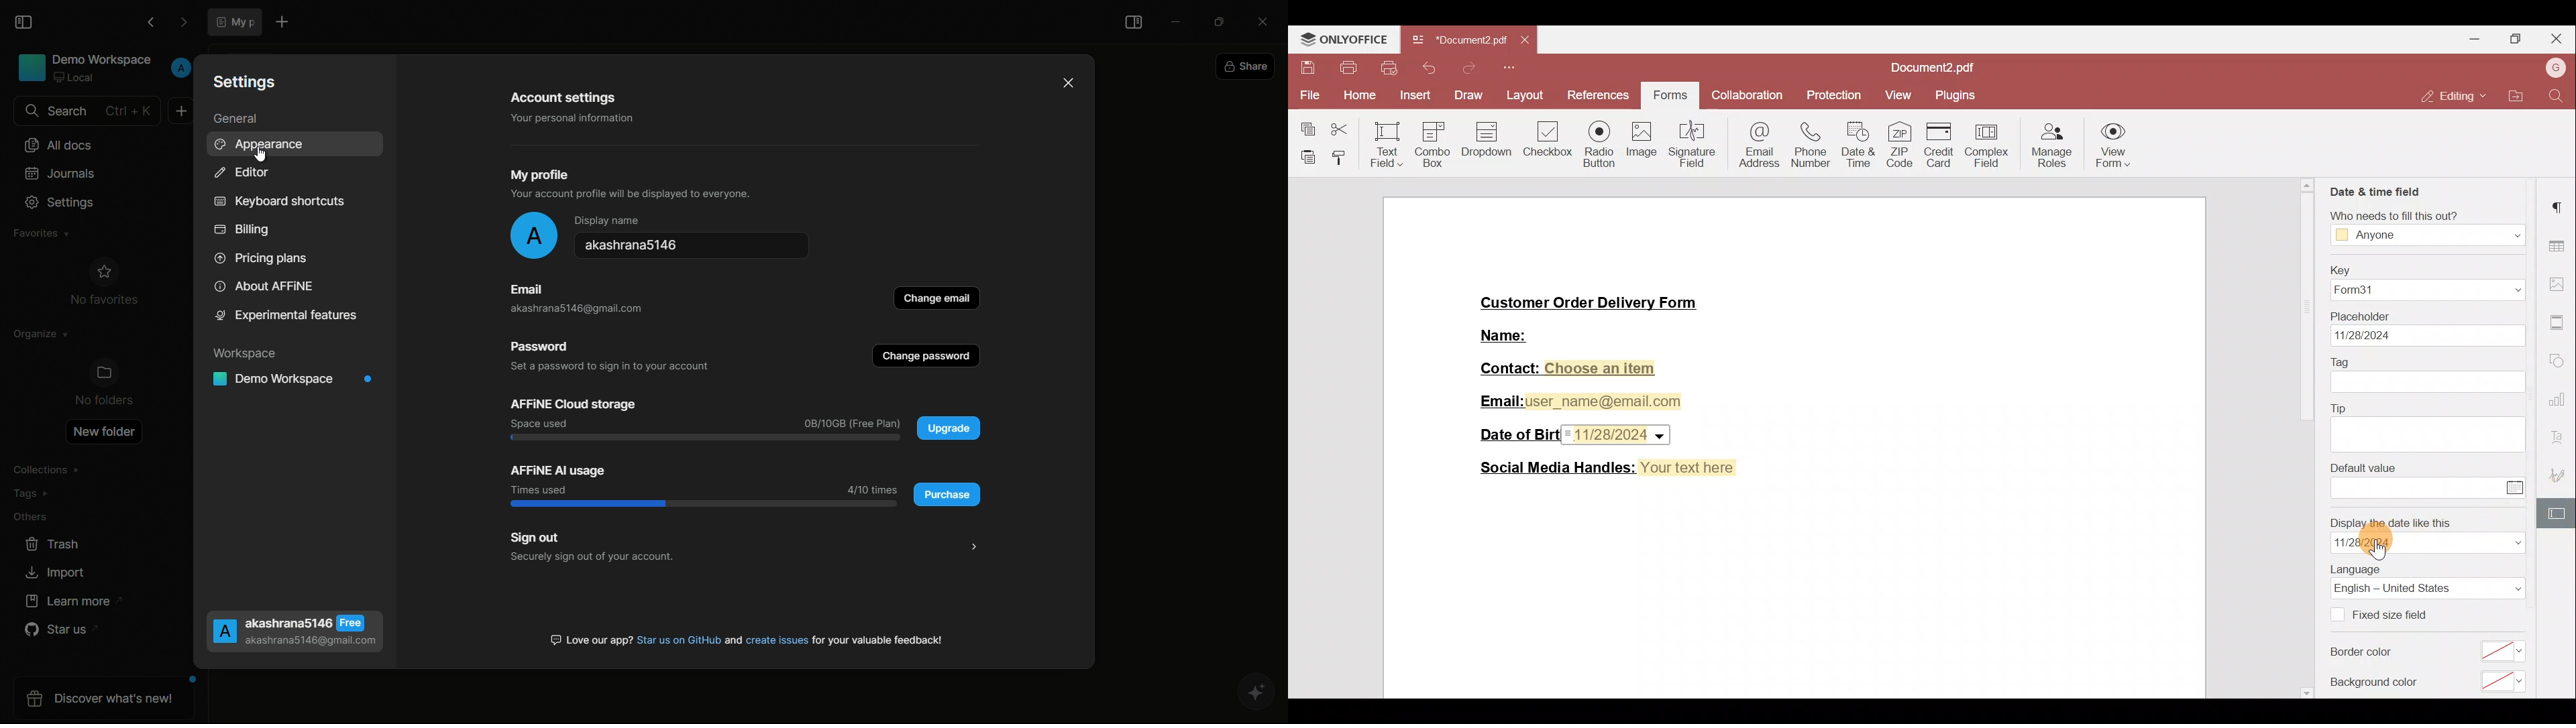 The height and width of the screenshot is (728, 2576). Describe the element at coordinates (223, 632) in the screenshot. I see `Profile image` at that location.